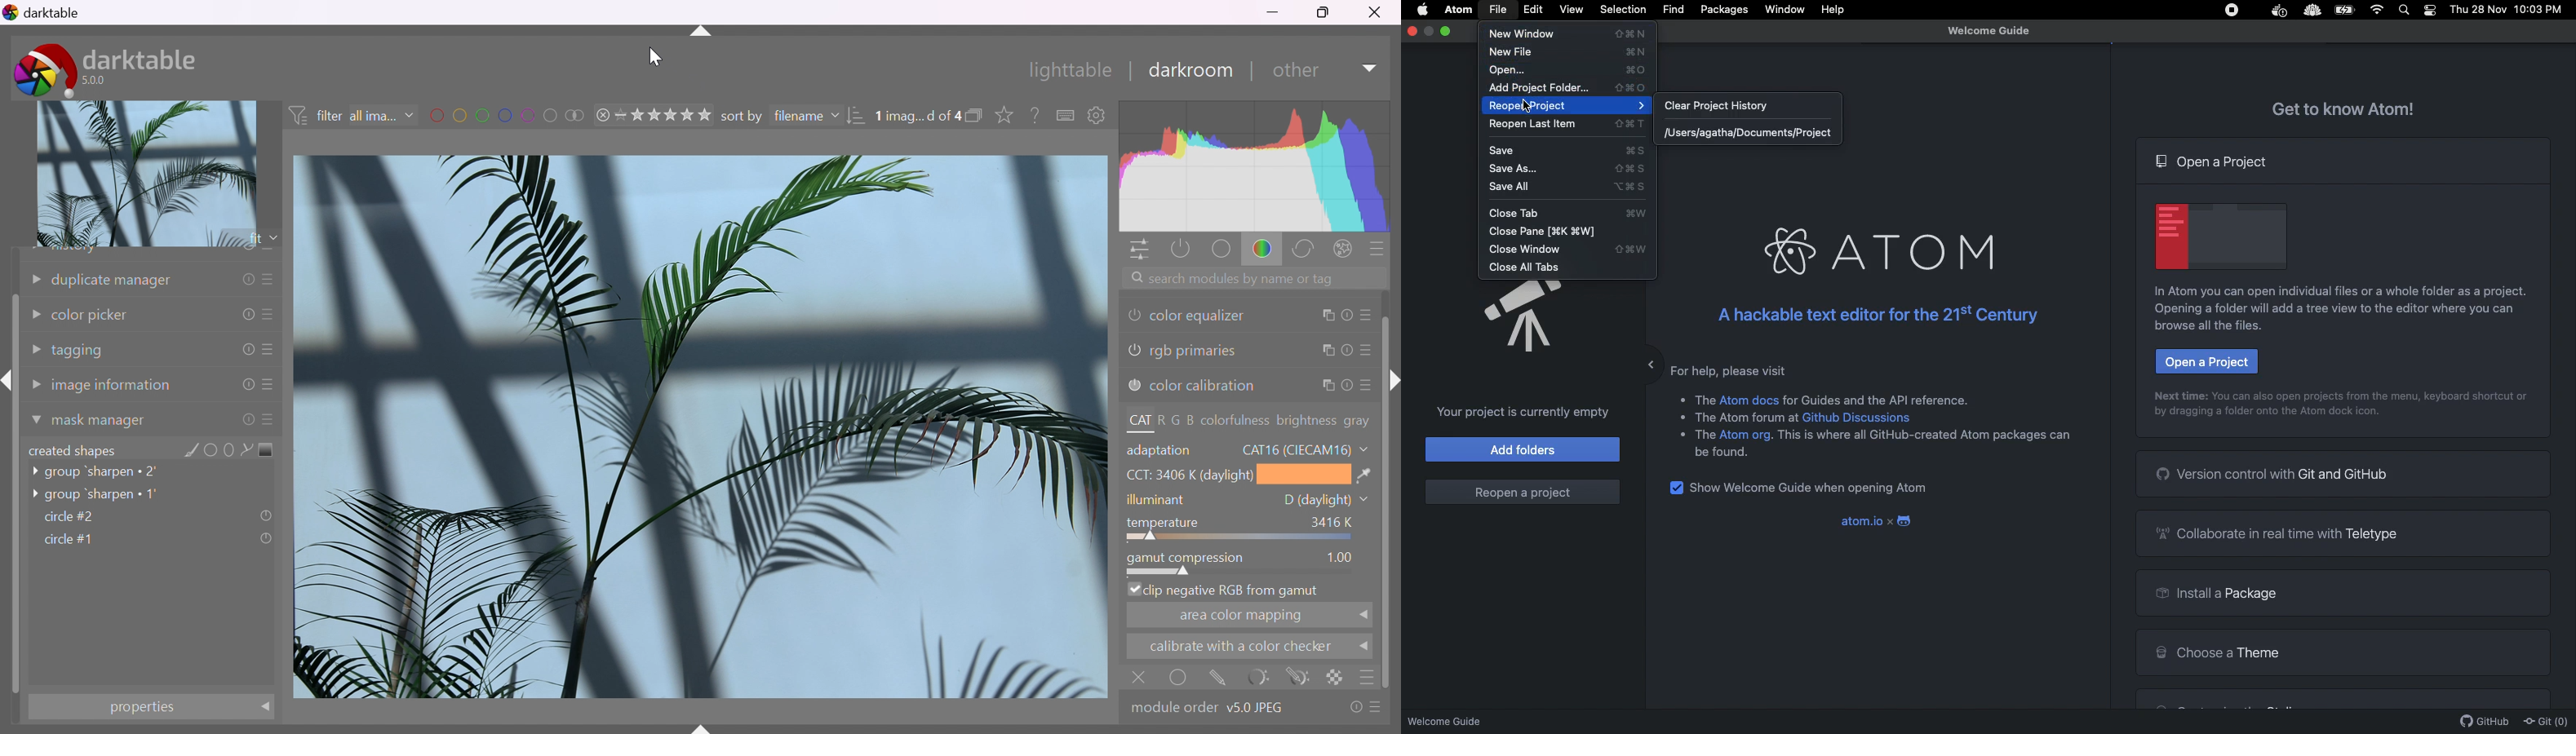  Describe the element at coordinates (2217, 650) in the screenshot. I see `Choose a theme` at that location.